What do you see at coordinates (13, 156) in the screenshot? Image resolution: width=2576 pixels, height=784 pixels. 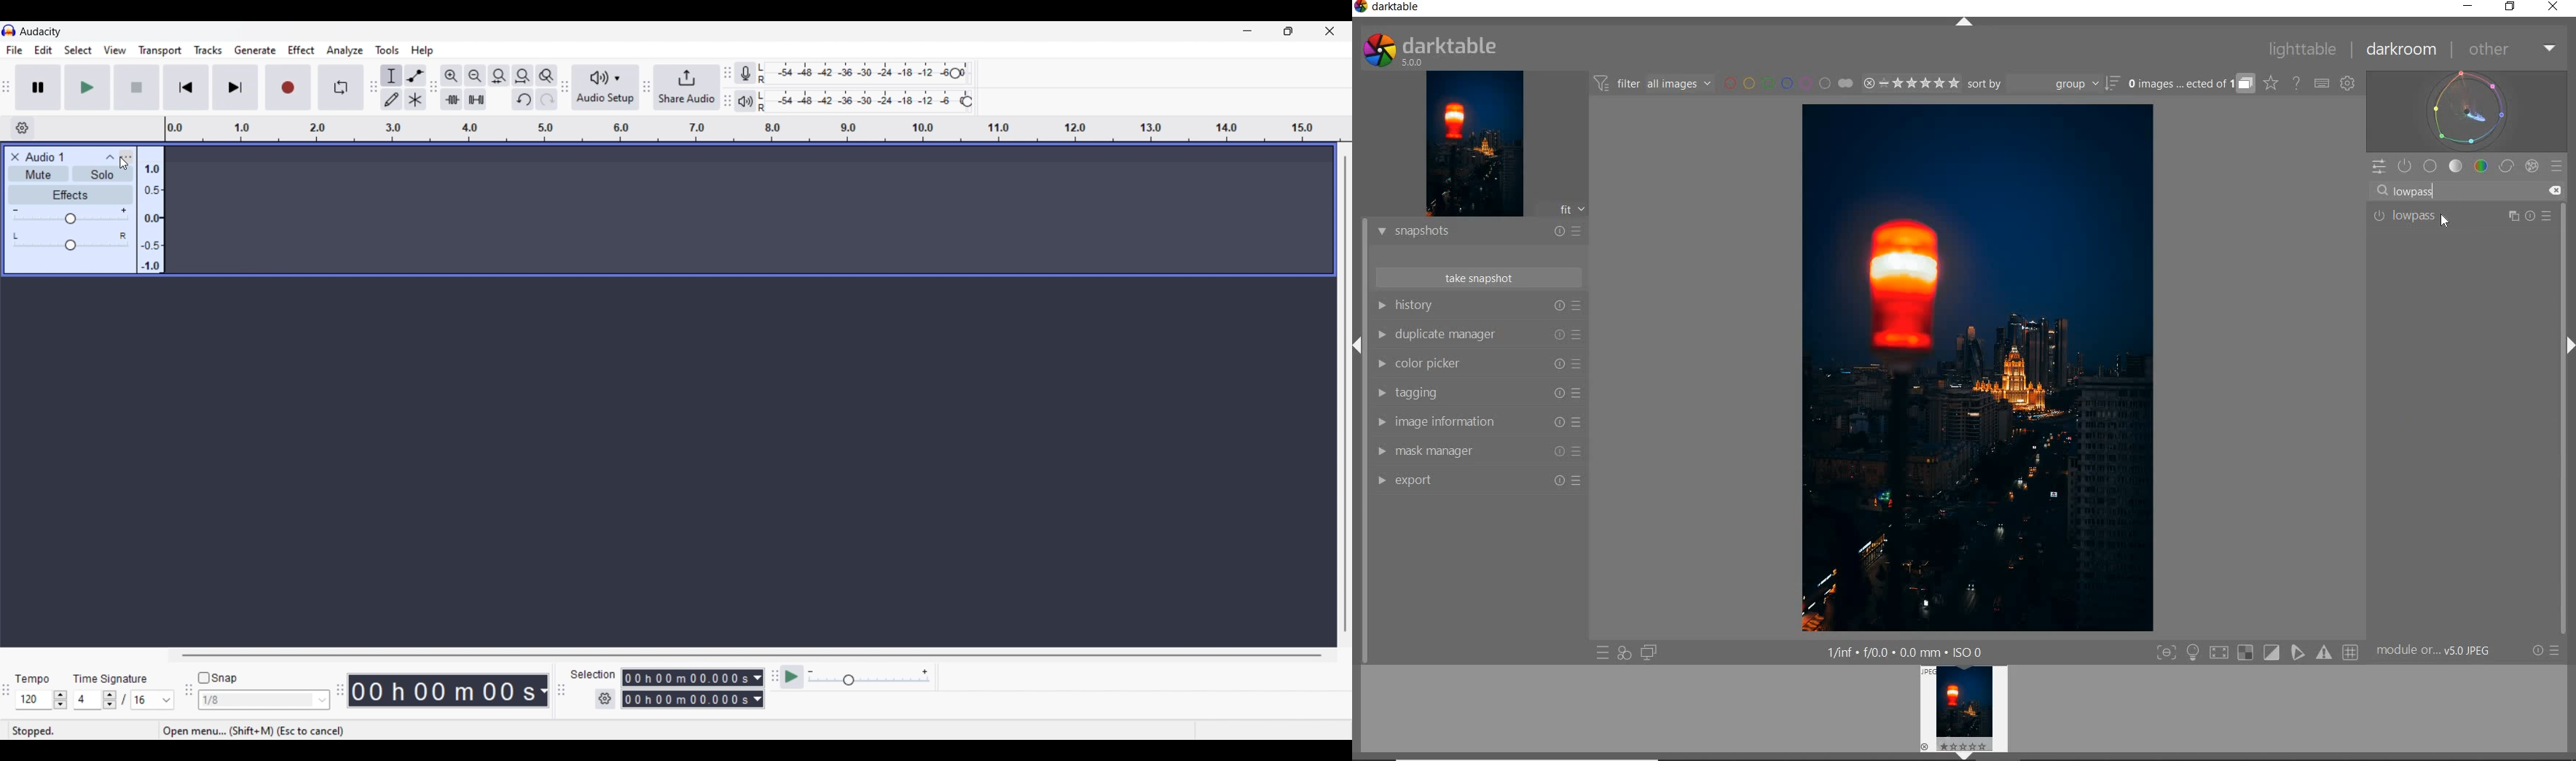 I see `close` at bounding box center [13, 156].